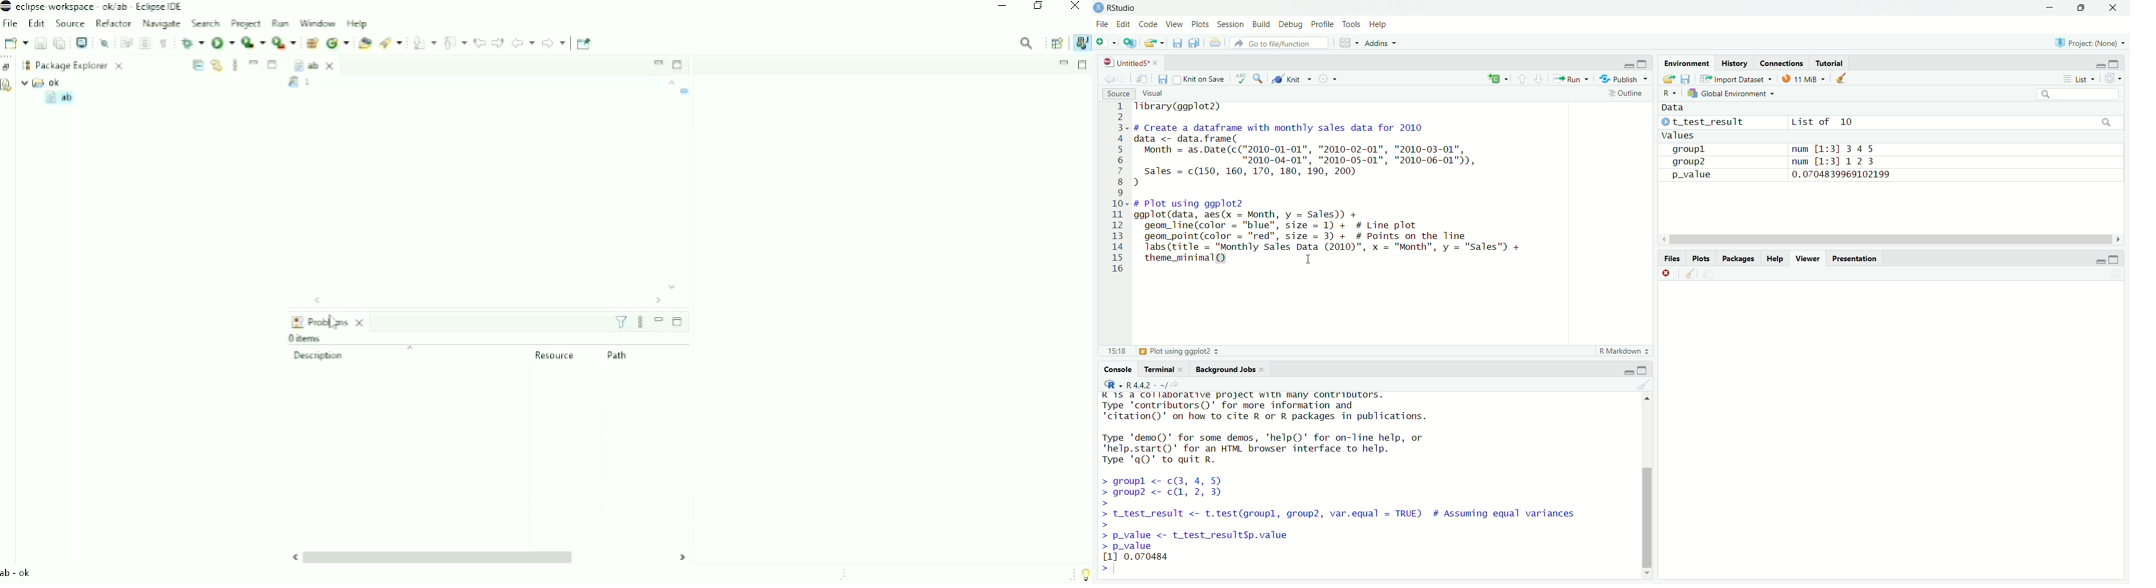 This screenshot has width=2156, height=588. What do you see at coordinates (1781, 63) in the screenshot?
I see `Connections.` at bounding box center [1781, 63].